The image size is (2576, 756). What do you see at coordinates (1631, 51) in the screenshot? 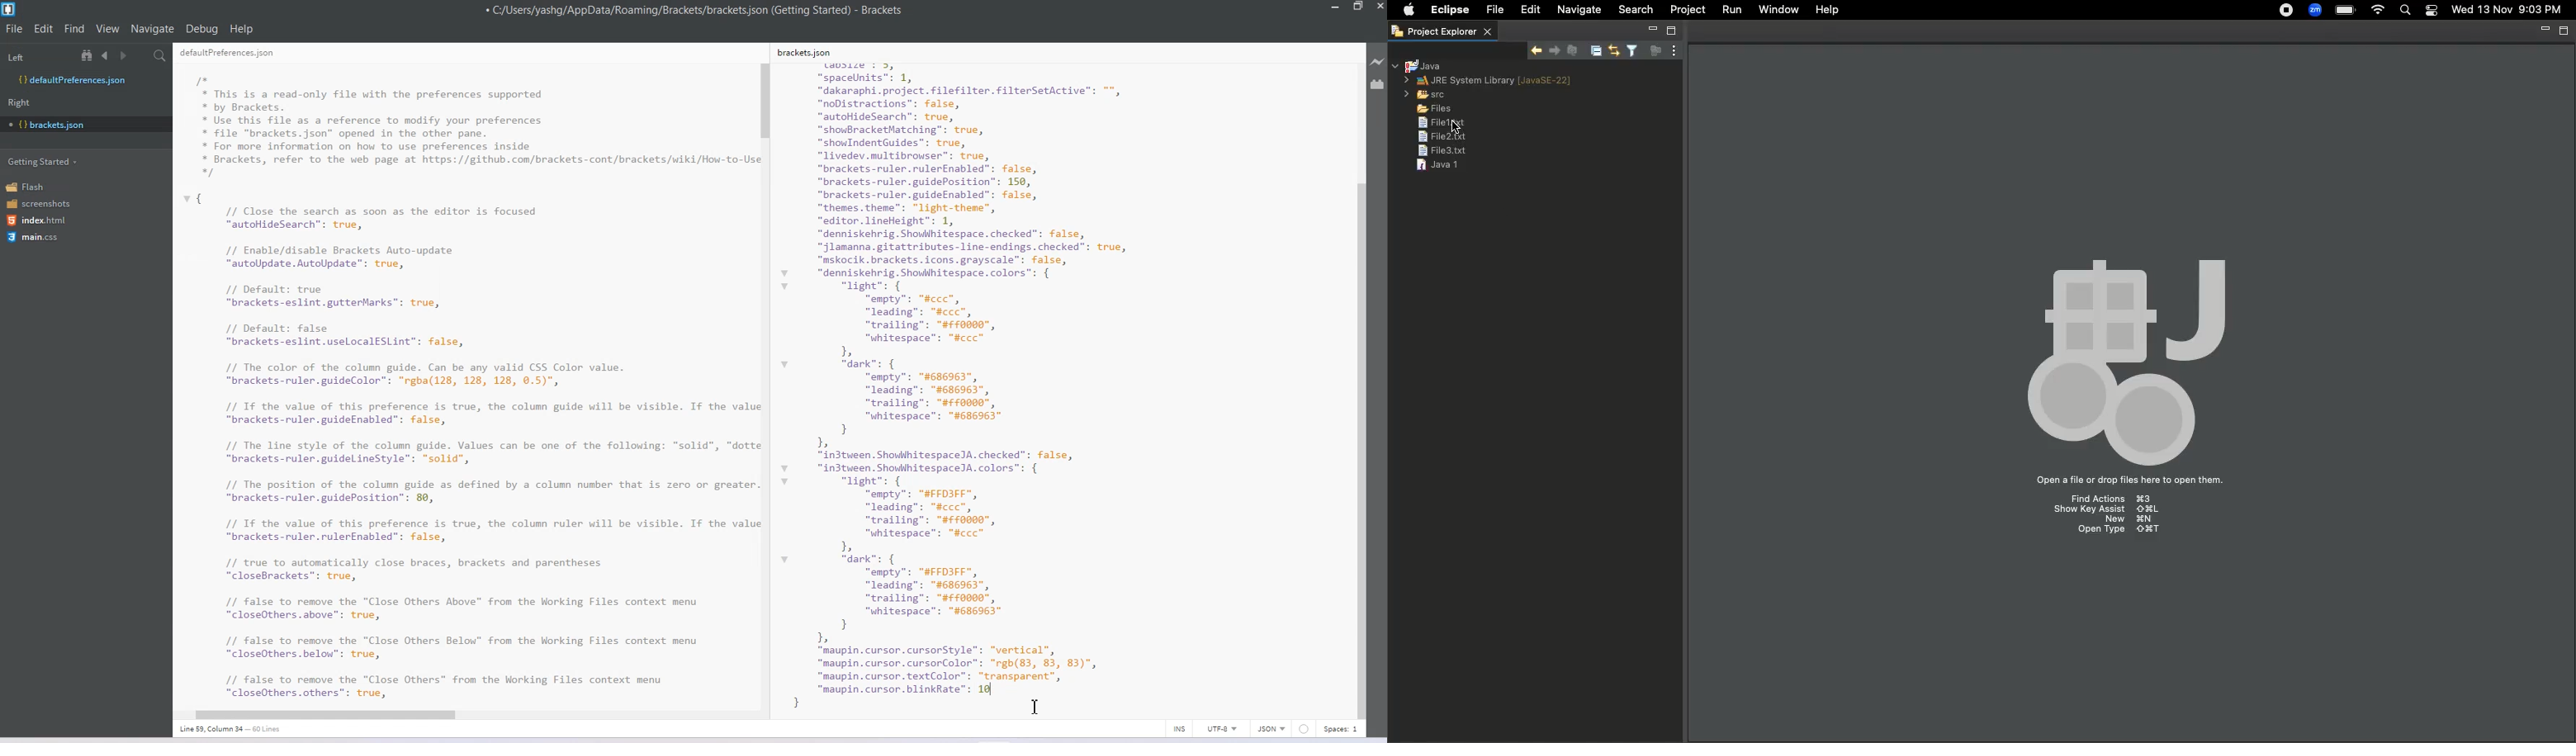
I see `Select and deselect filters ` at bounding box center [1631, 51].